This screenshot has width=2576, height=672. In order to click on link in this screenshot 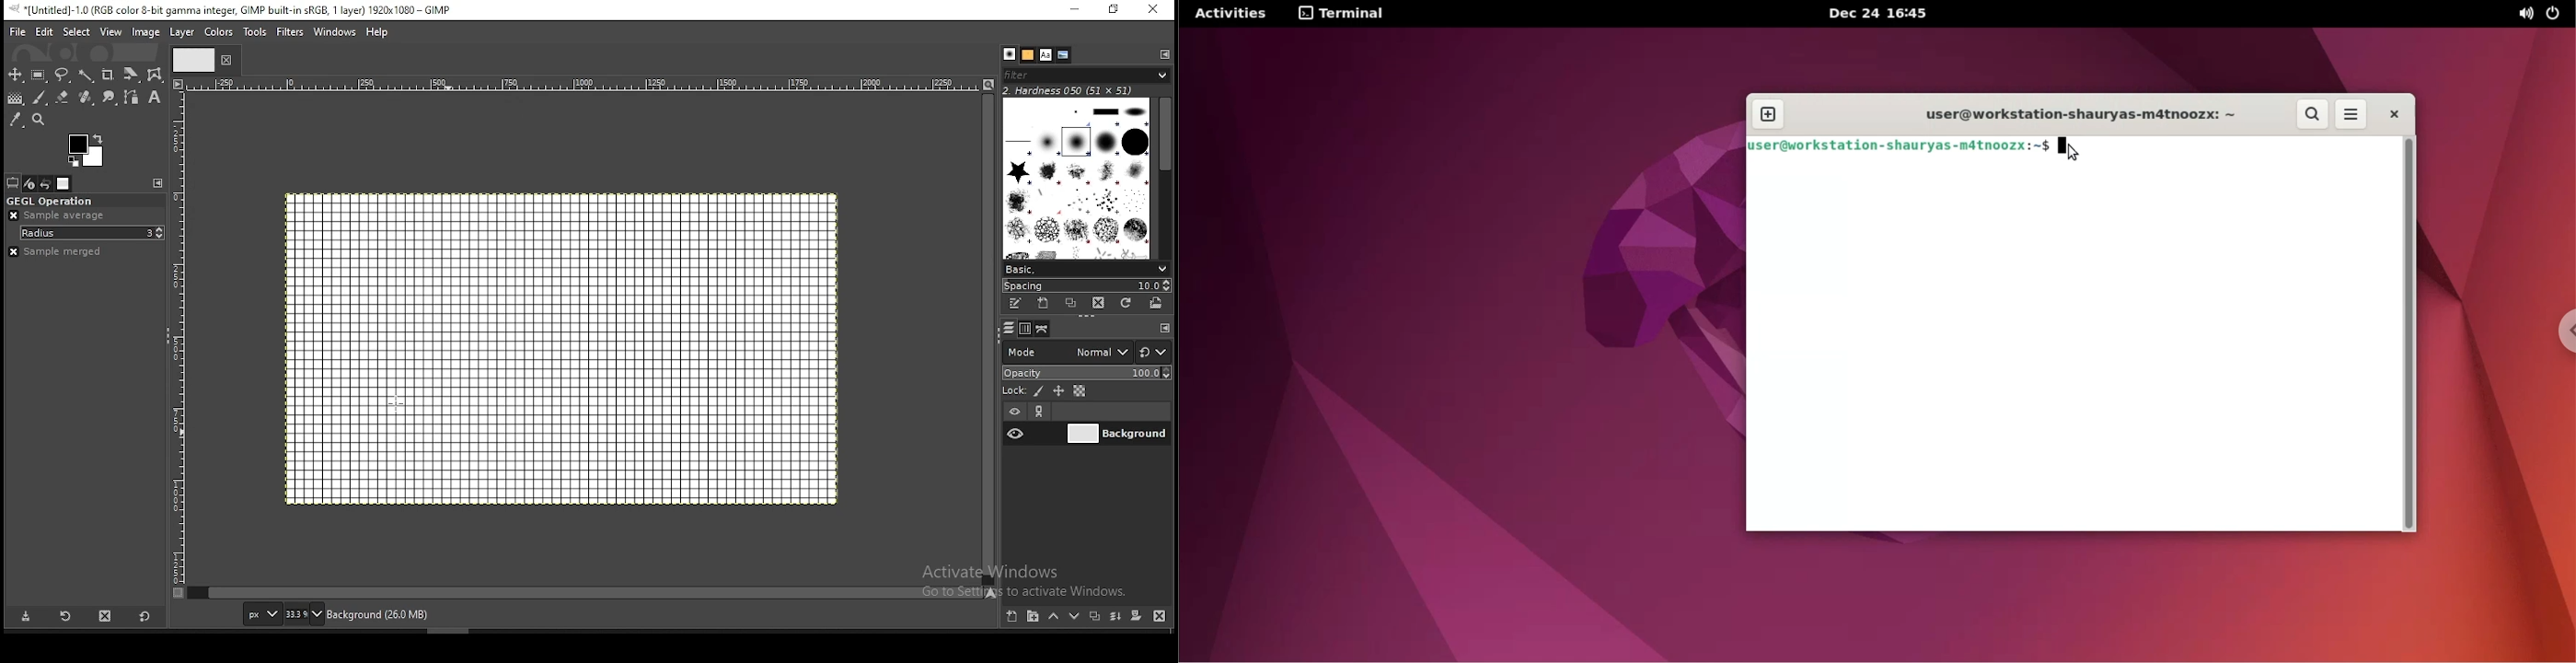, I will do `click(1043, 411)`.